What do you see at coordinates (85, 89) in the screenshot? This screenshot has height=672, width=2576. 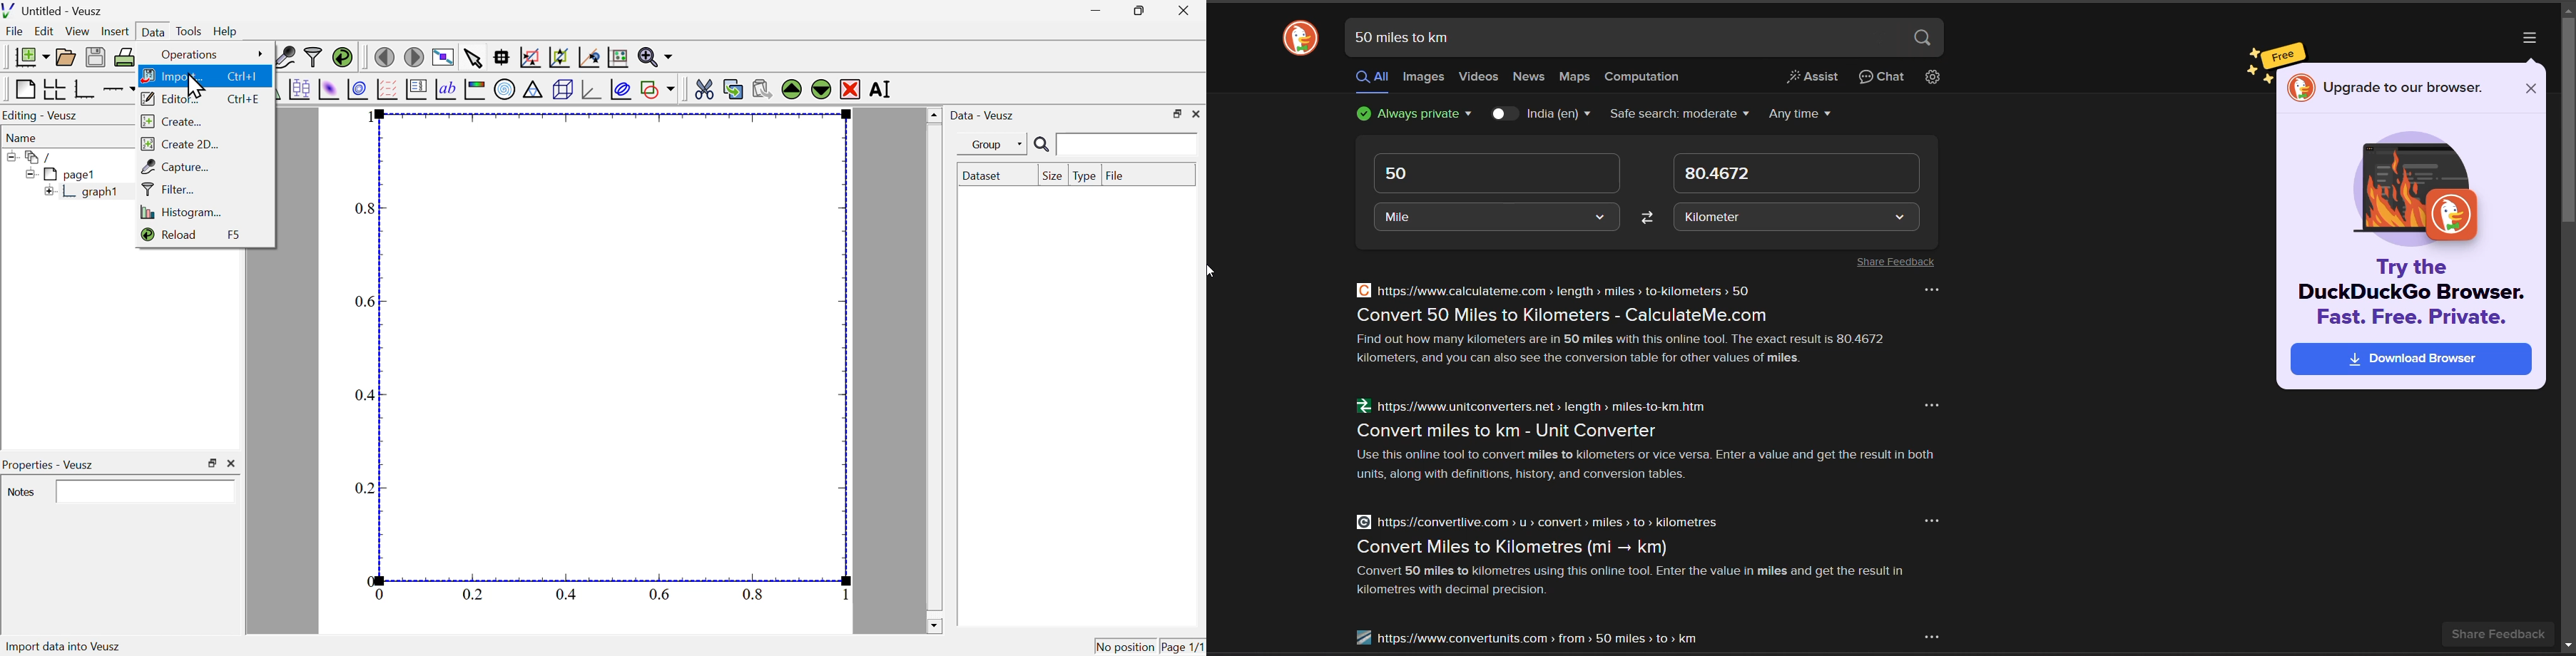 I see `base graph` at bounding box center [85, 89].